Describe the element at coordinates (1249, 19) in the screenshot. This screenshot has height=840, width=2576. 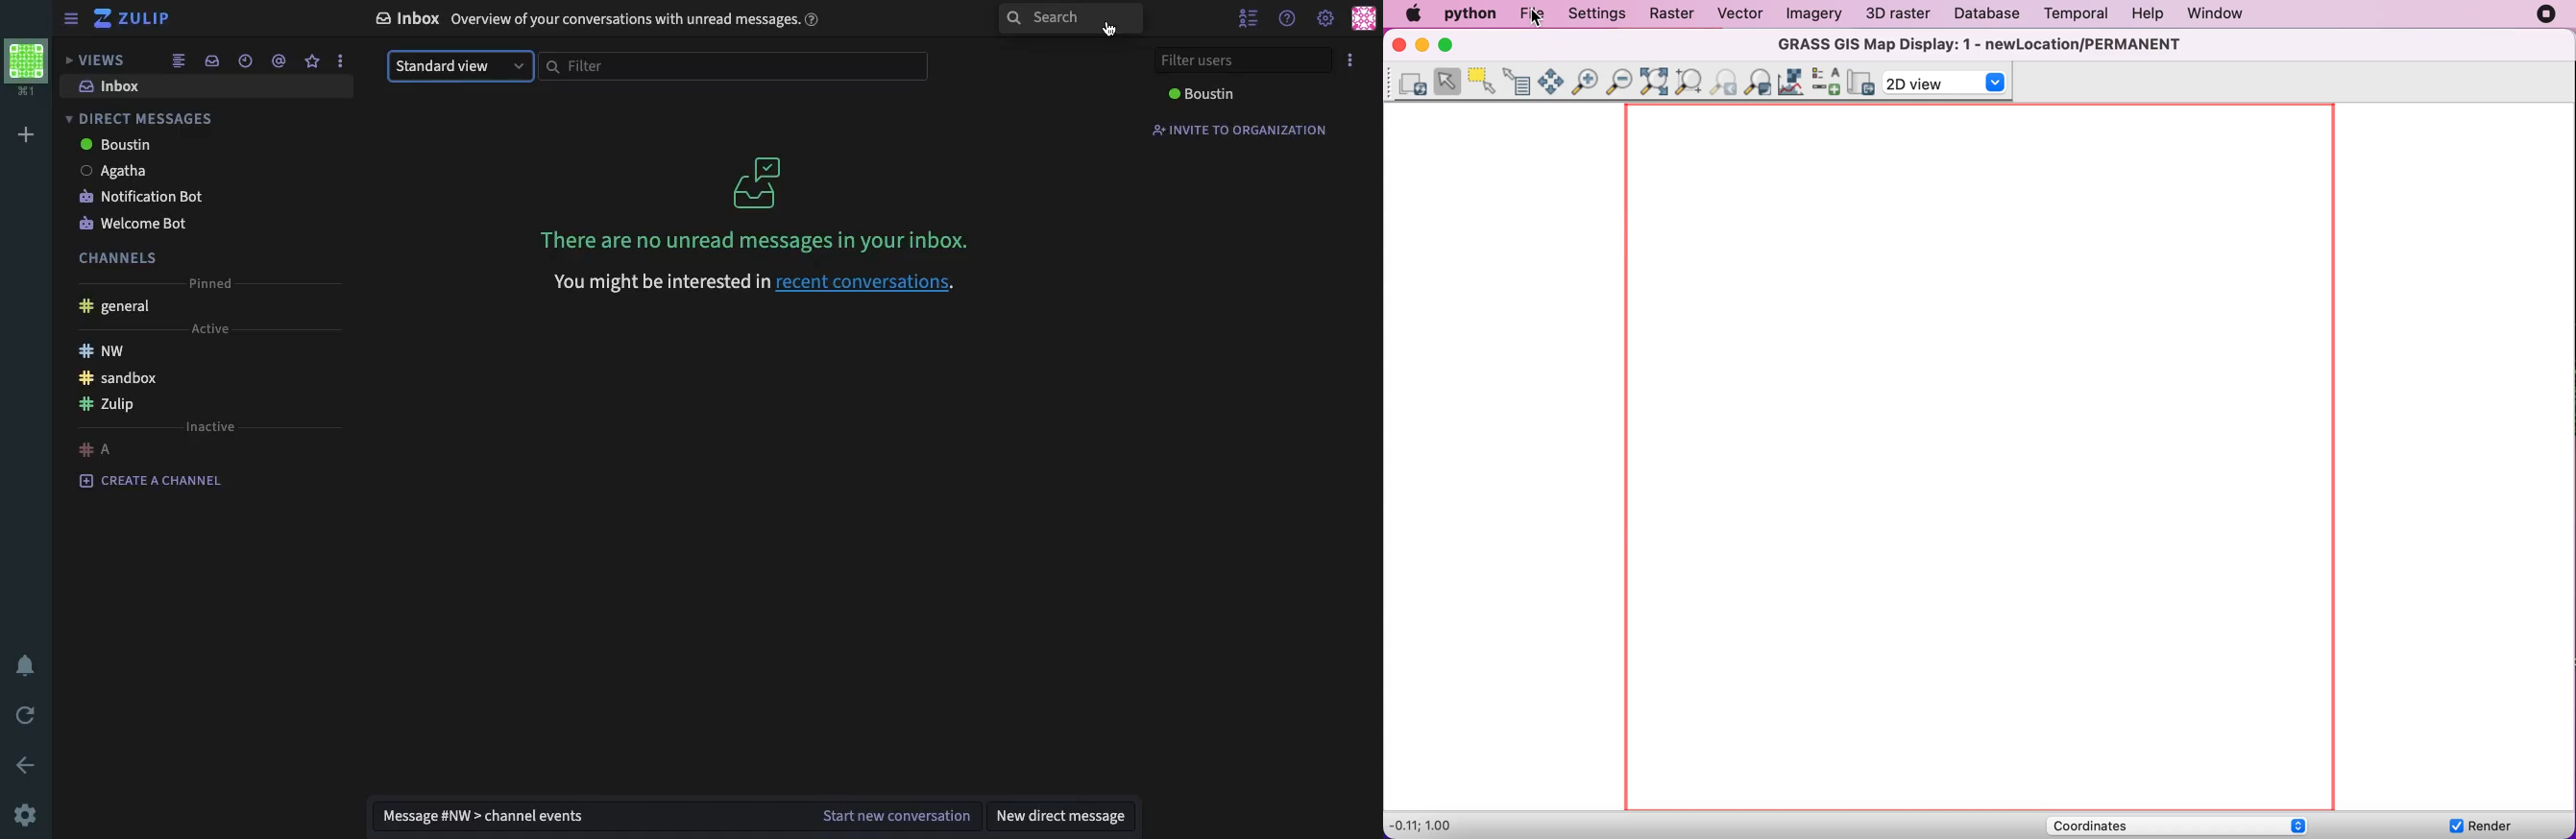
I see `hide user list` at that location.